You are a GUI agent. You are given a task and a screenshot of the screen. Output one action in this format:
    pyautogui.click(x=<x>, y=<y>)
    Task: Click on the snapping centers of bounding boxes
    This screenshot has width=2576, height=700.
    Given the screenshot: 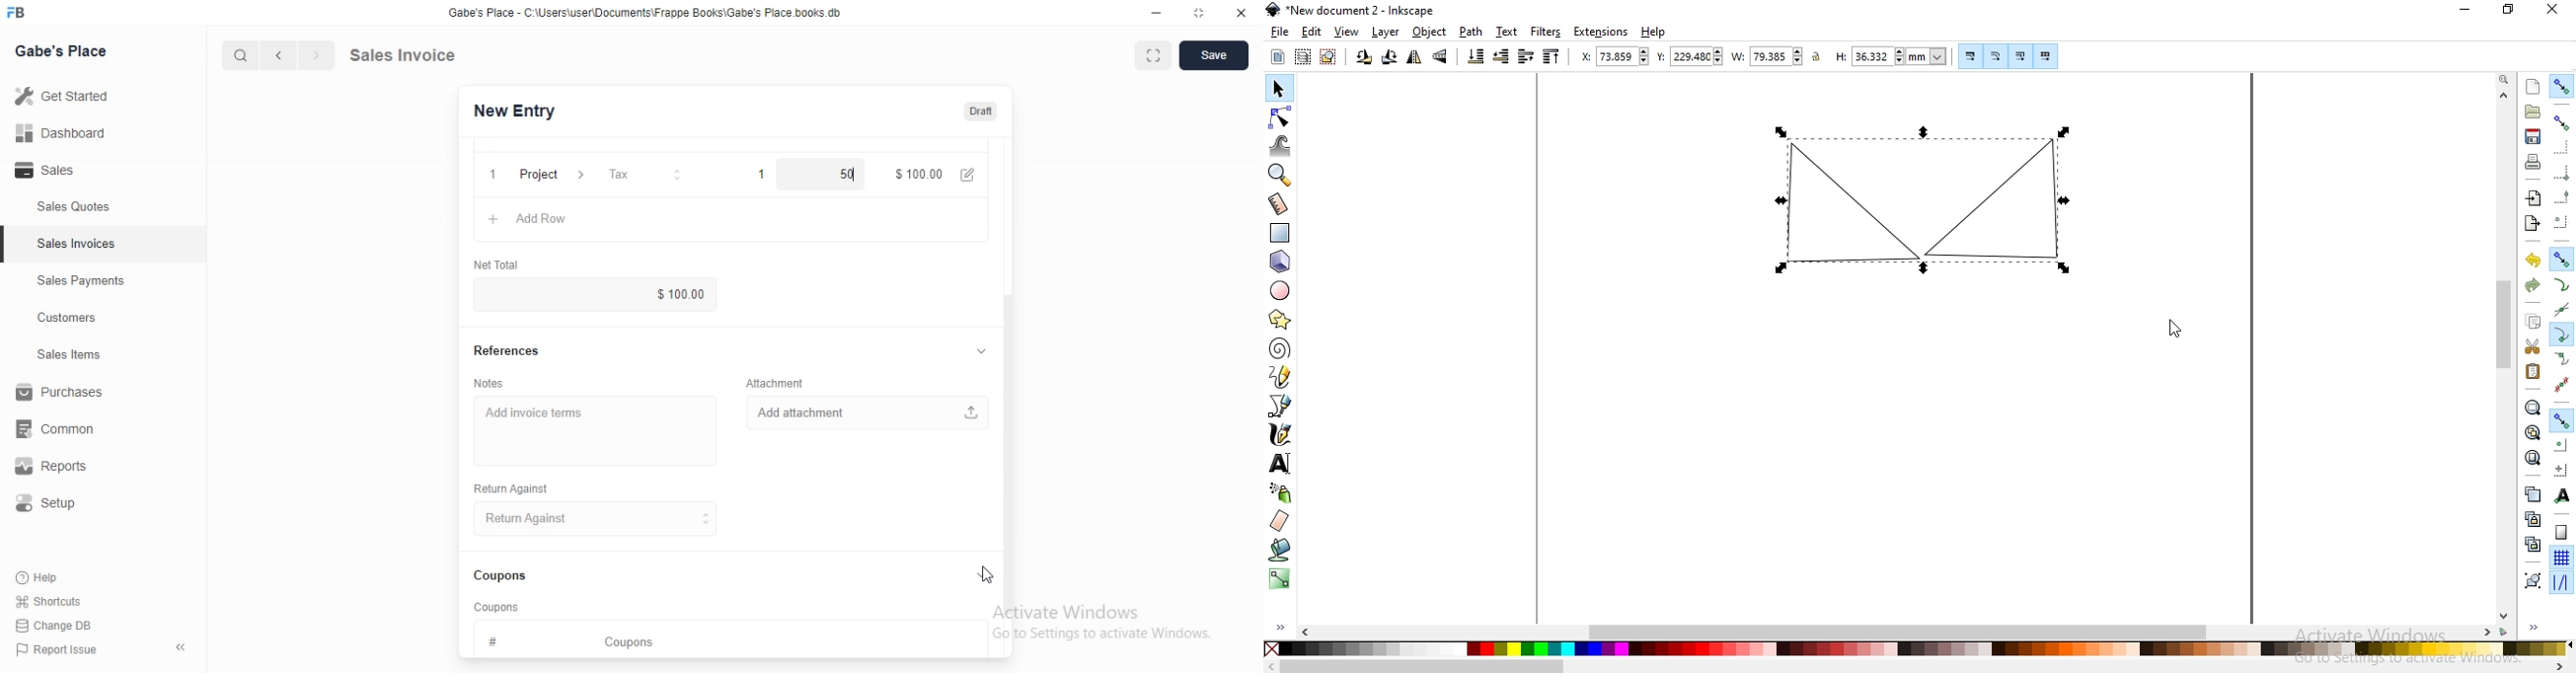 What is the action you would take?
    pyautogui.click(x=2562, y=220)
    